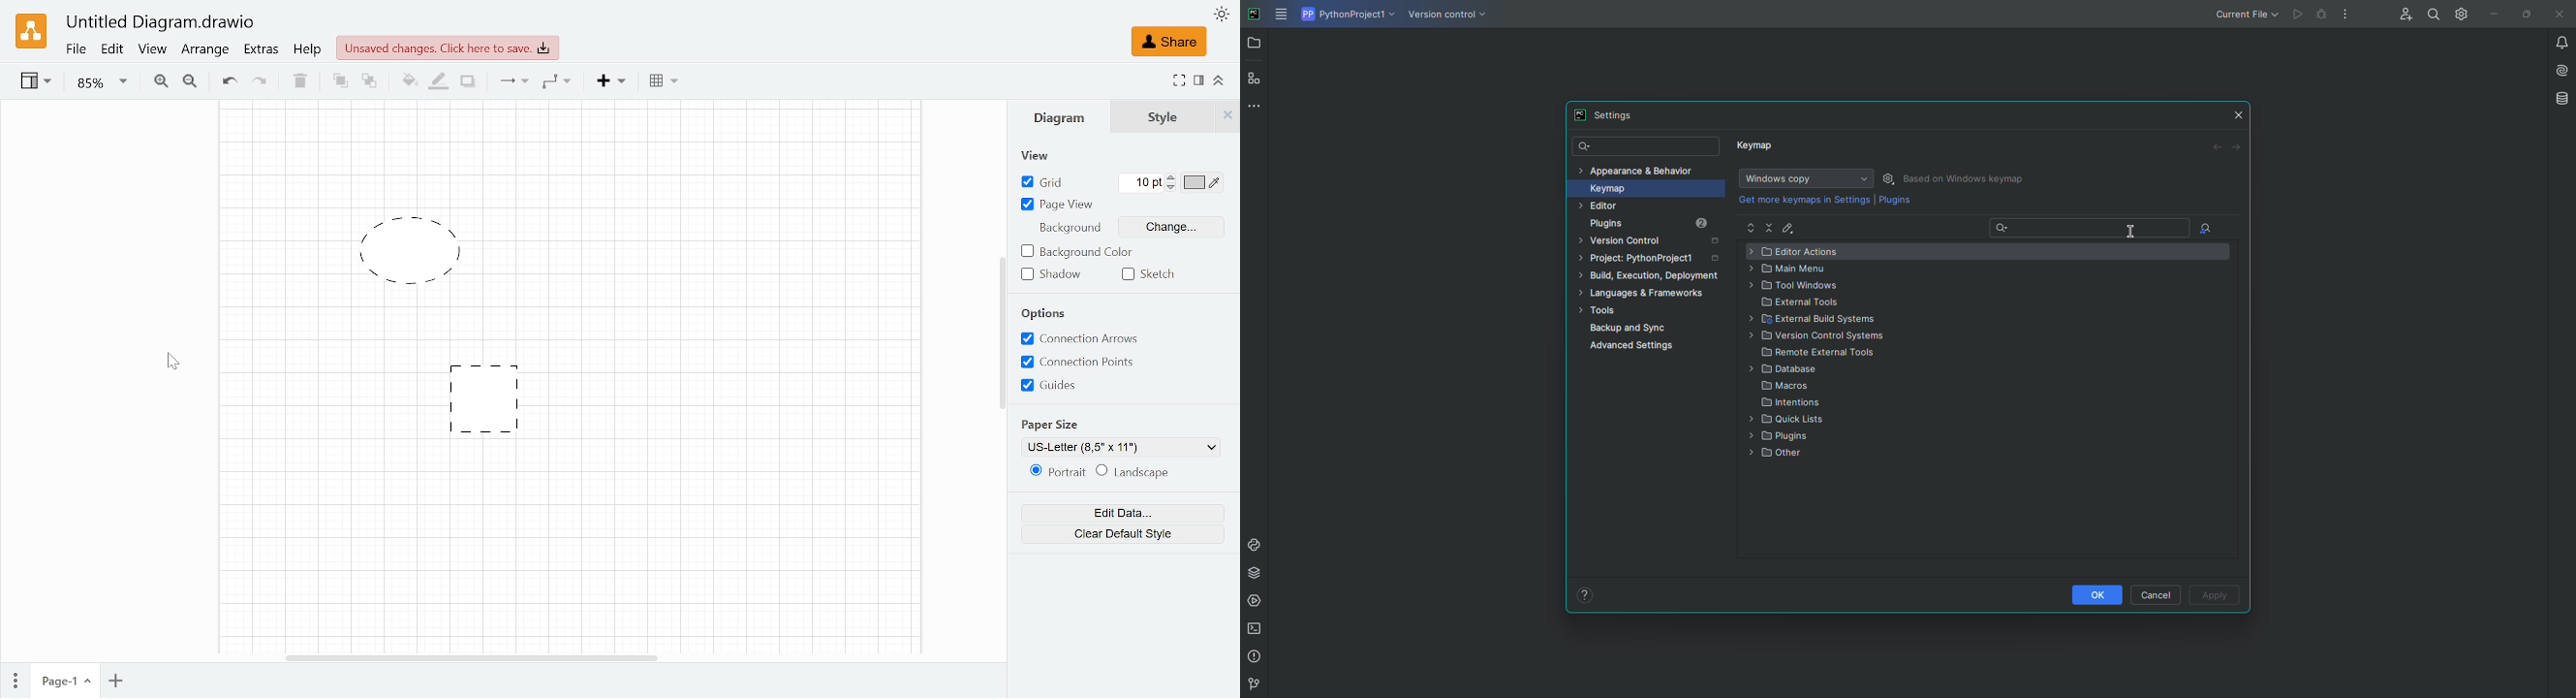 The image size is (2576, 700). What do you see at coordinates (1172, 226) in the screenshot?
I see `Change` at bounding box center [1172, 226].